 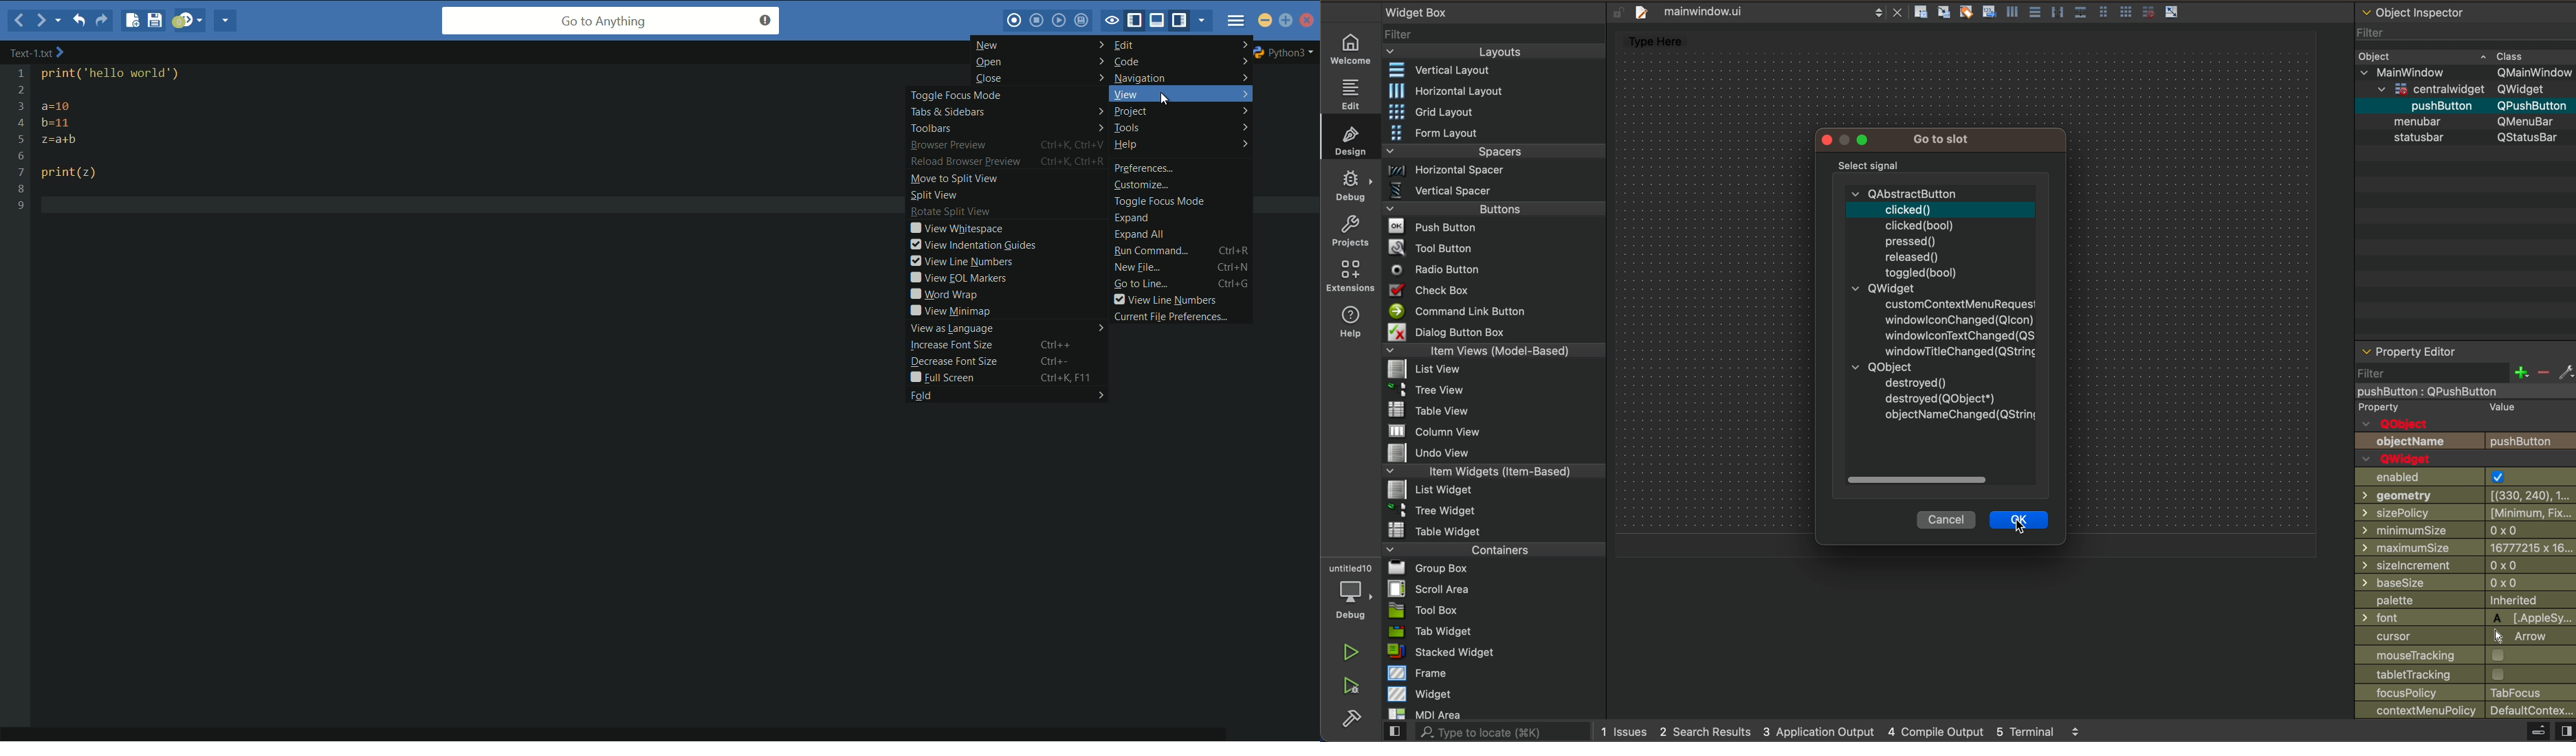 I want to click on mdi area, so click(x=1492, y=714).